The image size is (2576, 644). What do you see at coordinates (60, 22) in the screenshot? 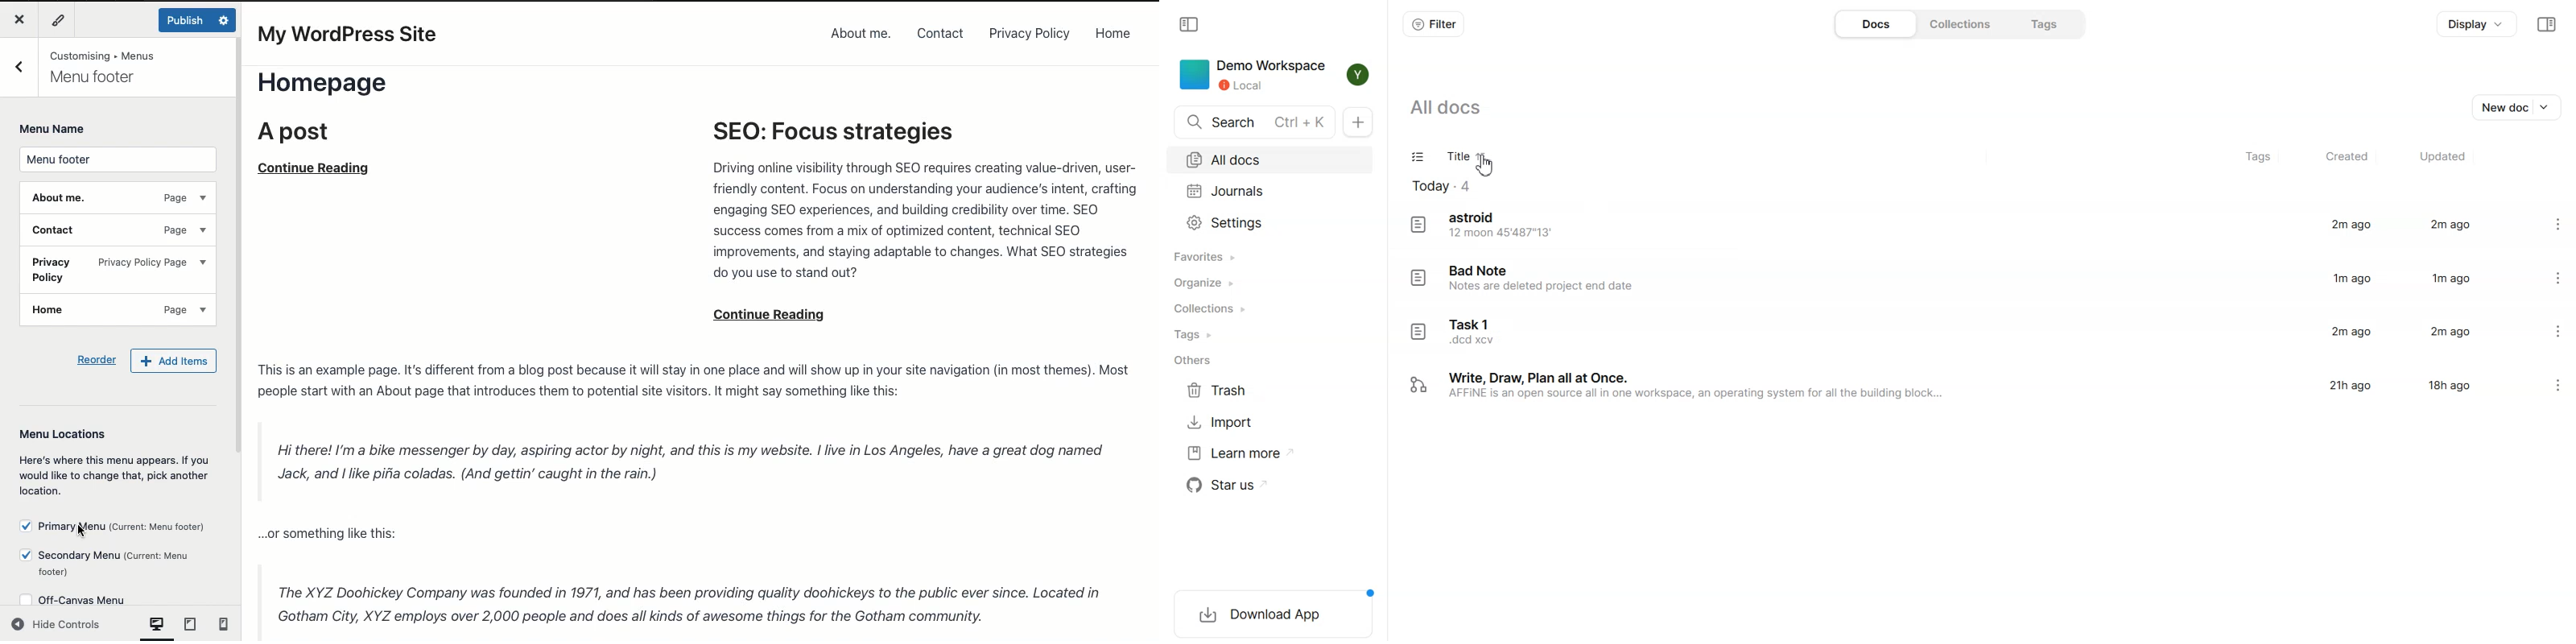
I see `Tools` at bounding box center [60, 22].